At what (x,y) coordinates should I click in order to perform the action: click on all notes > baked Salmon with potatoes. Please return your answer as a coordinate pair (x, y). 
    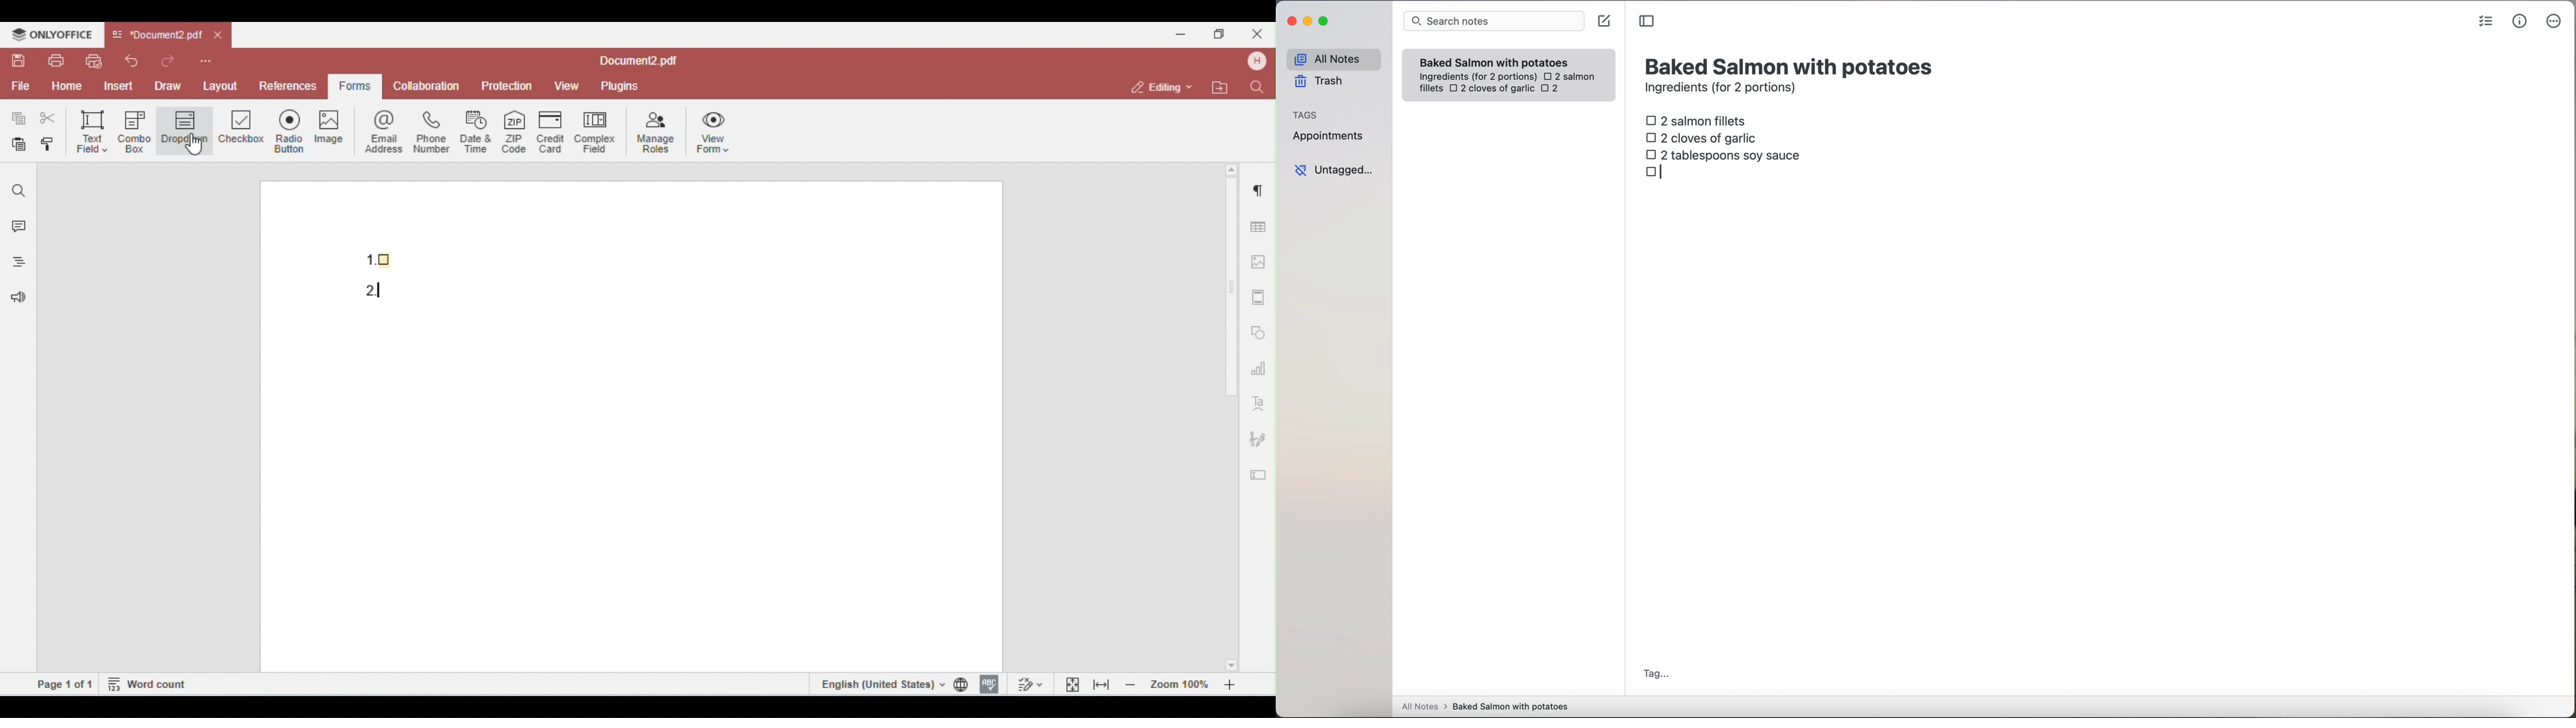
    Looking at the image, I should click on (1485, 706).